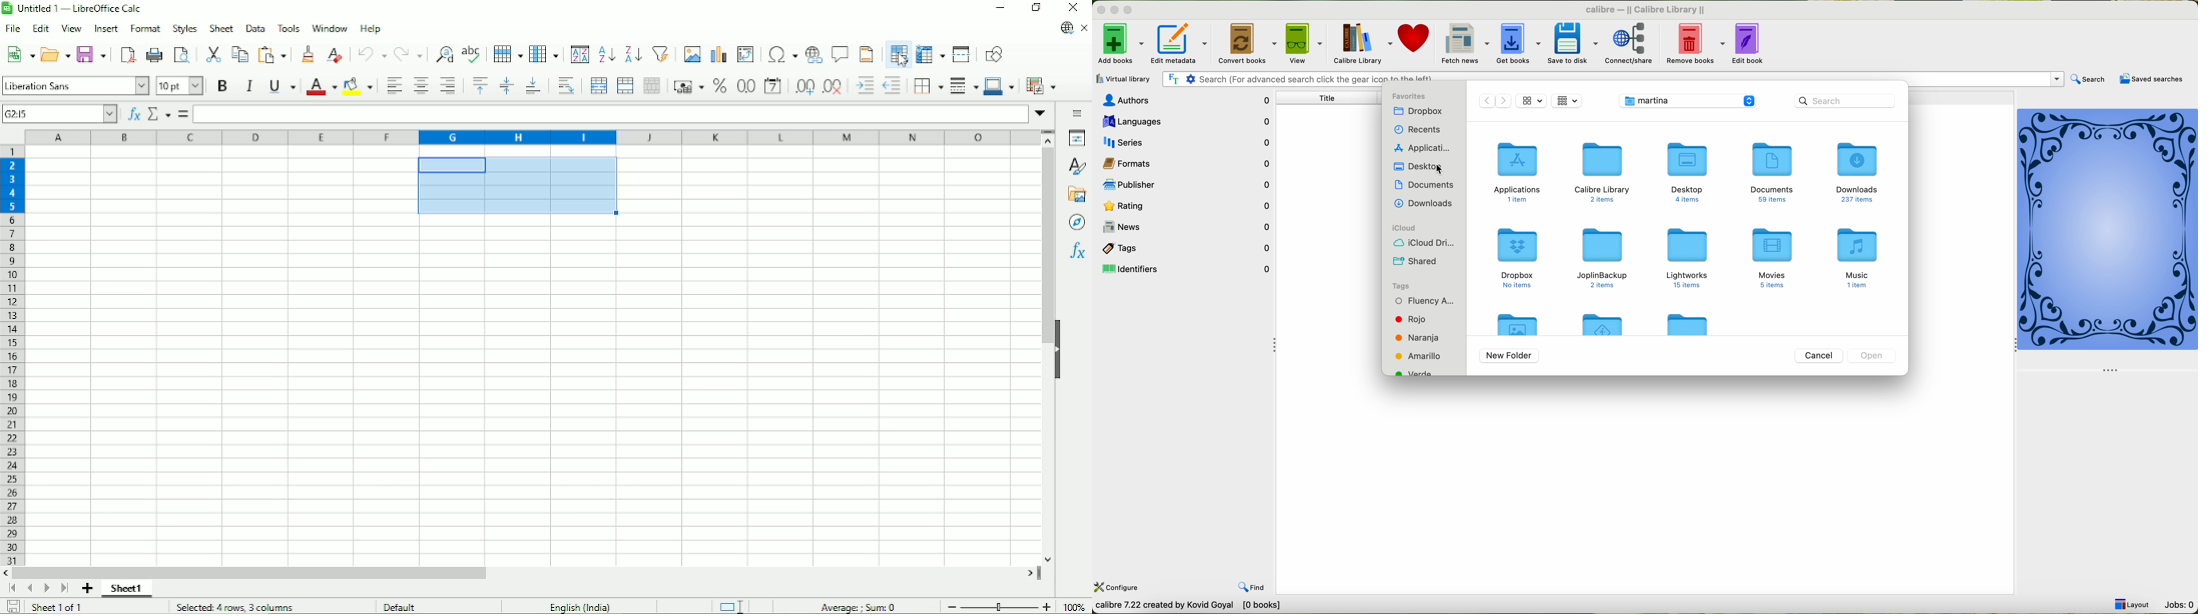 The image size is (2212, 616). Describe the element at coordinates (994, 53) in the screenshot. I see `Show draw functions` at that location.